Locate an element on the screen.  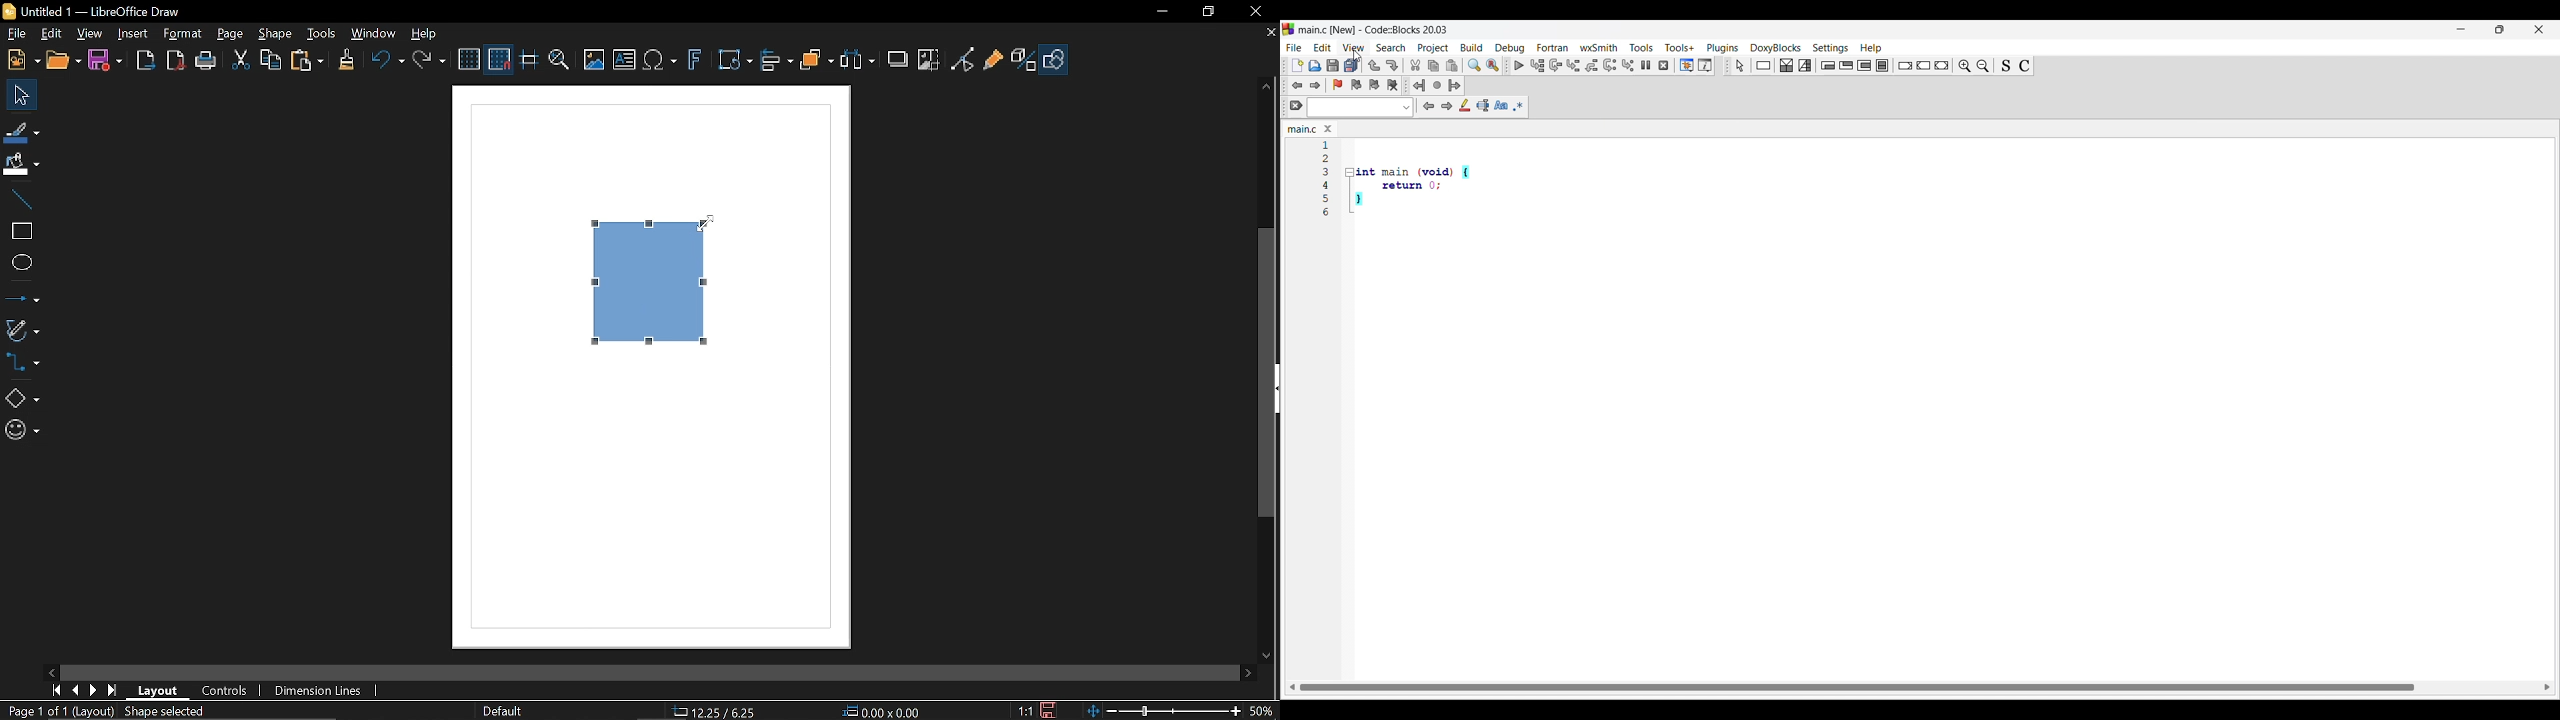
Helplines while moving is located at coordinates (528, 61).